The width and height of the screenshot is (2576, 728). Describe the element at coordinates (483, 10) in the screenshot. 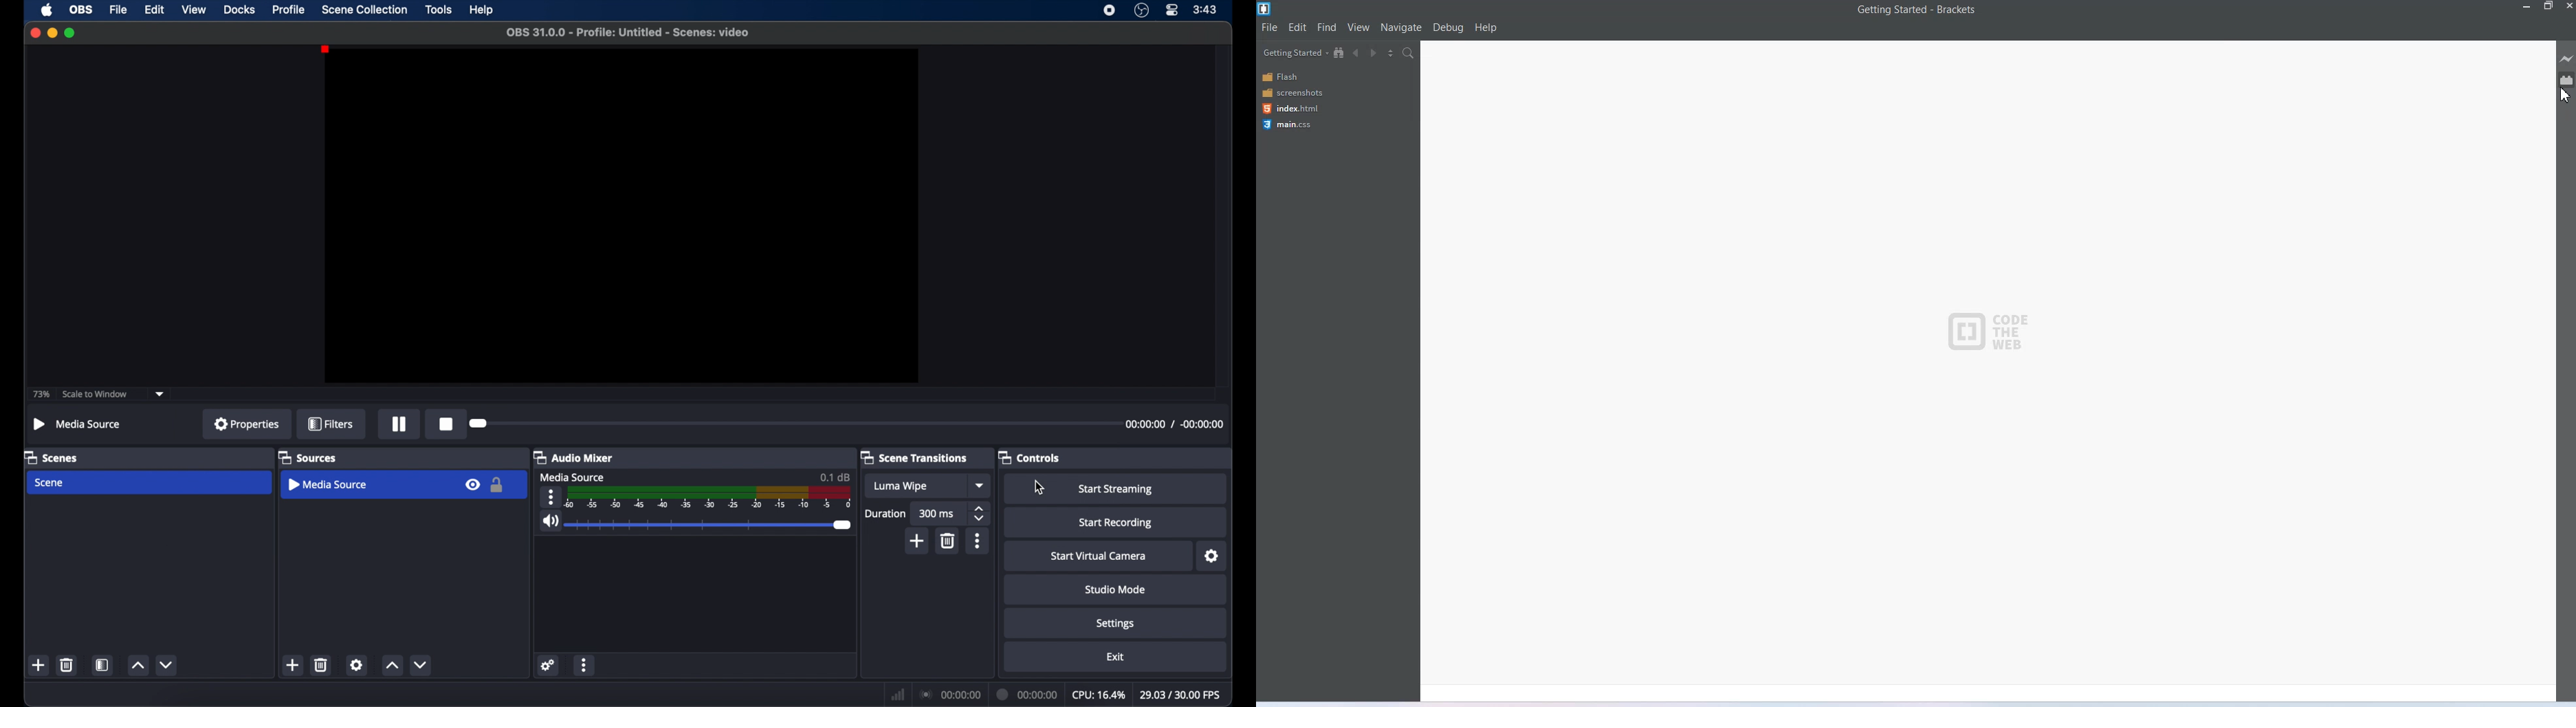

I see `help` at that location.